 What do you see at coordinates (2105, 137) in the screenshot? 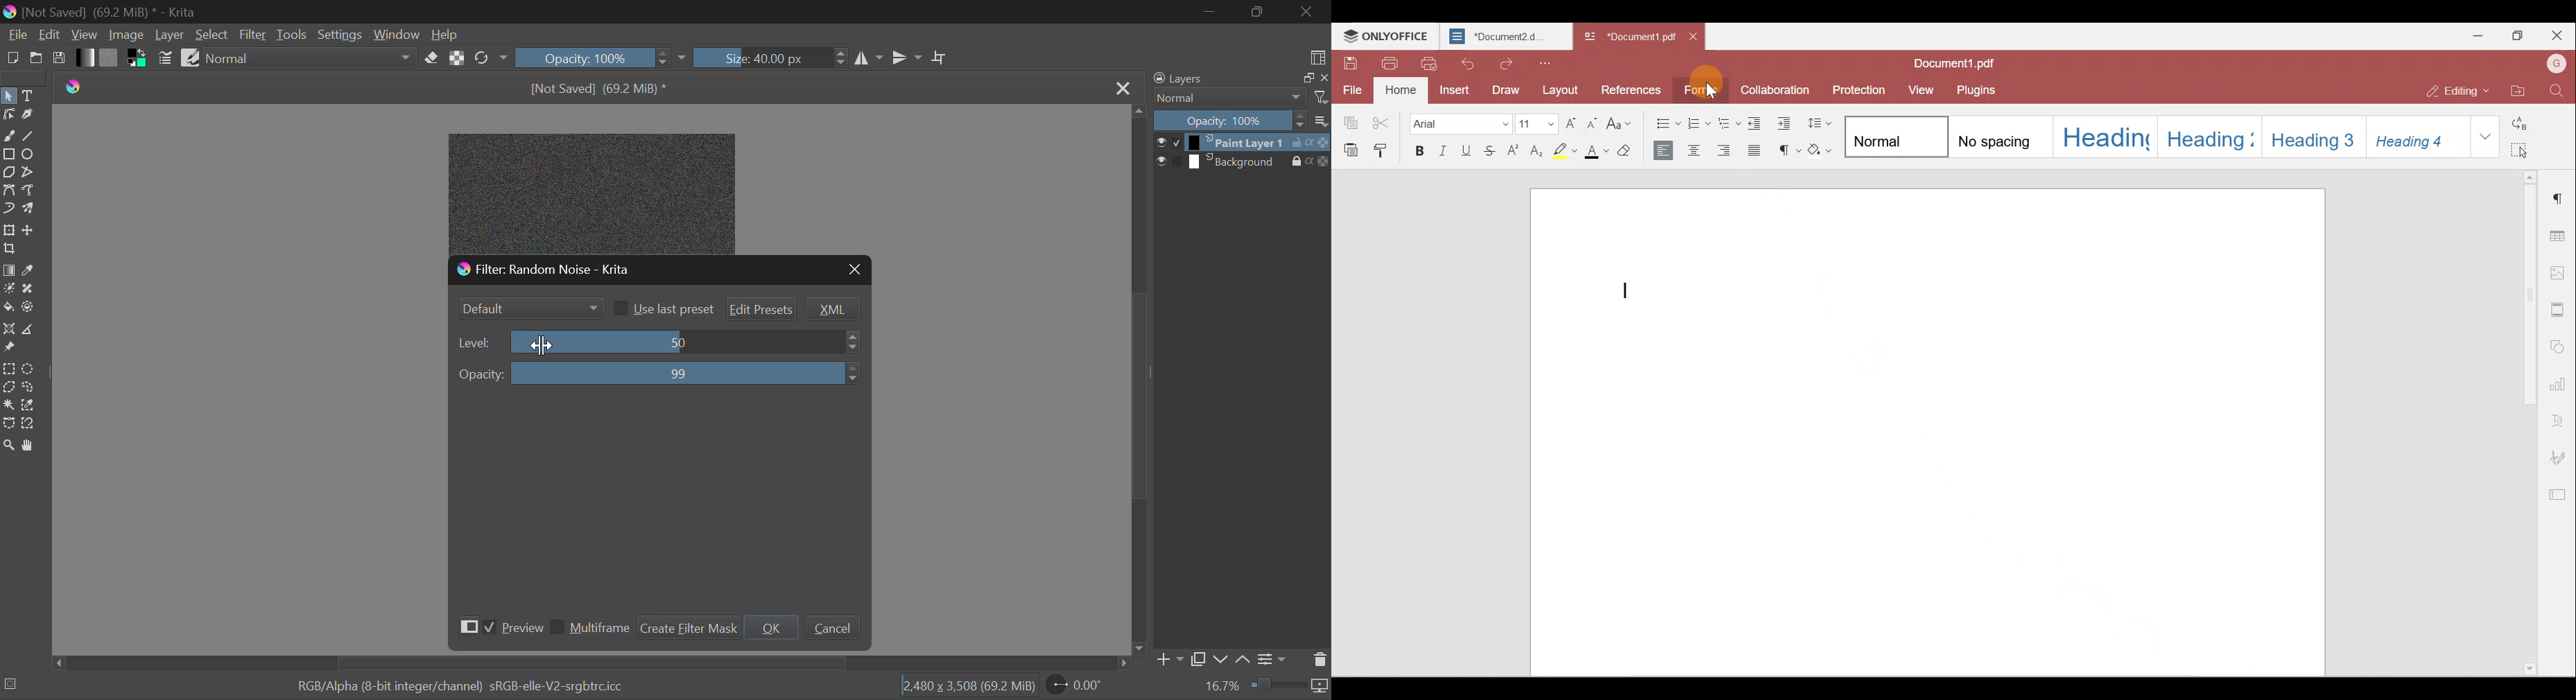
I see `Heading` at bounding box center [2105, 137].